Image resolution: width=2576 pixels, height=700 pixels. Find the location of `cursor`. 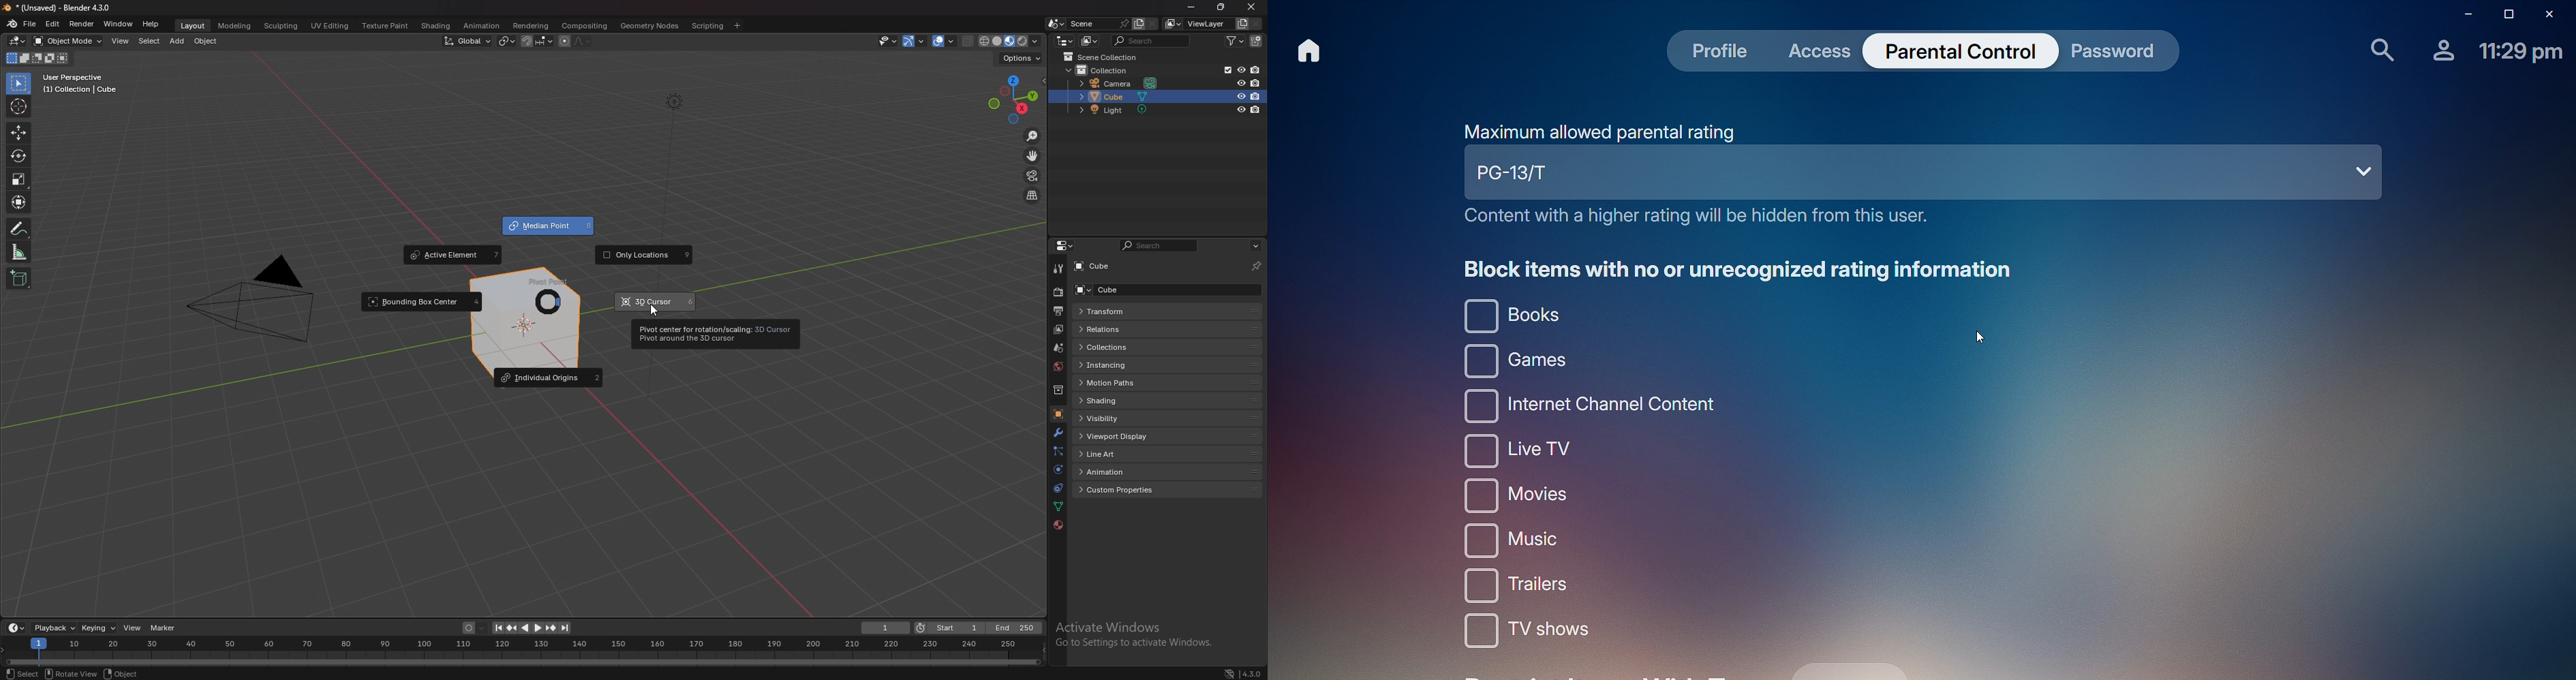

cursor is located at coordinates (650, 311).